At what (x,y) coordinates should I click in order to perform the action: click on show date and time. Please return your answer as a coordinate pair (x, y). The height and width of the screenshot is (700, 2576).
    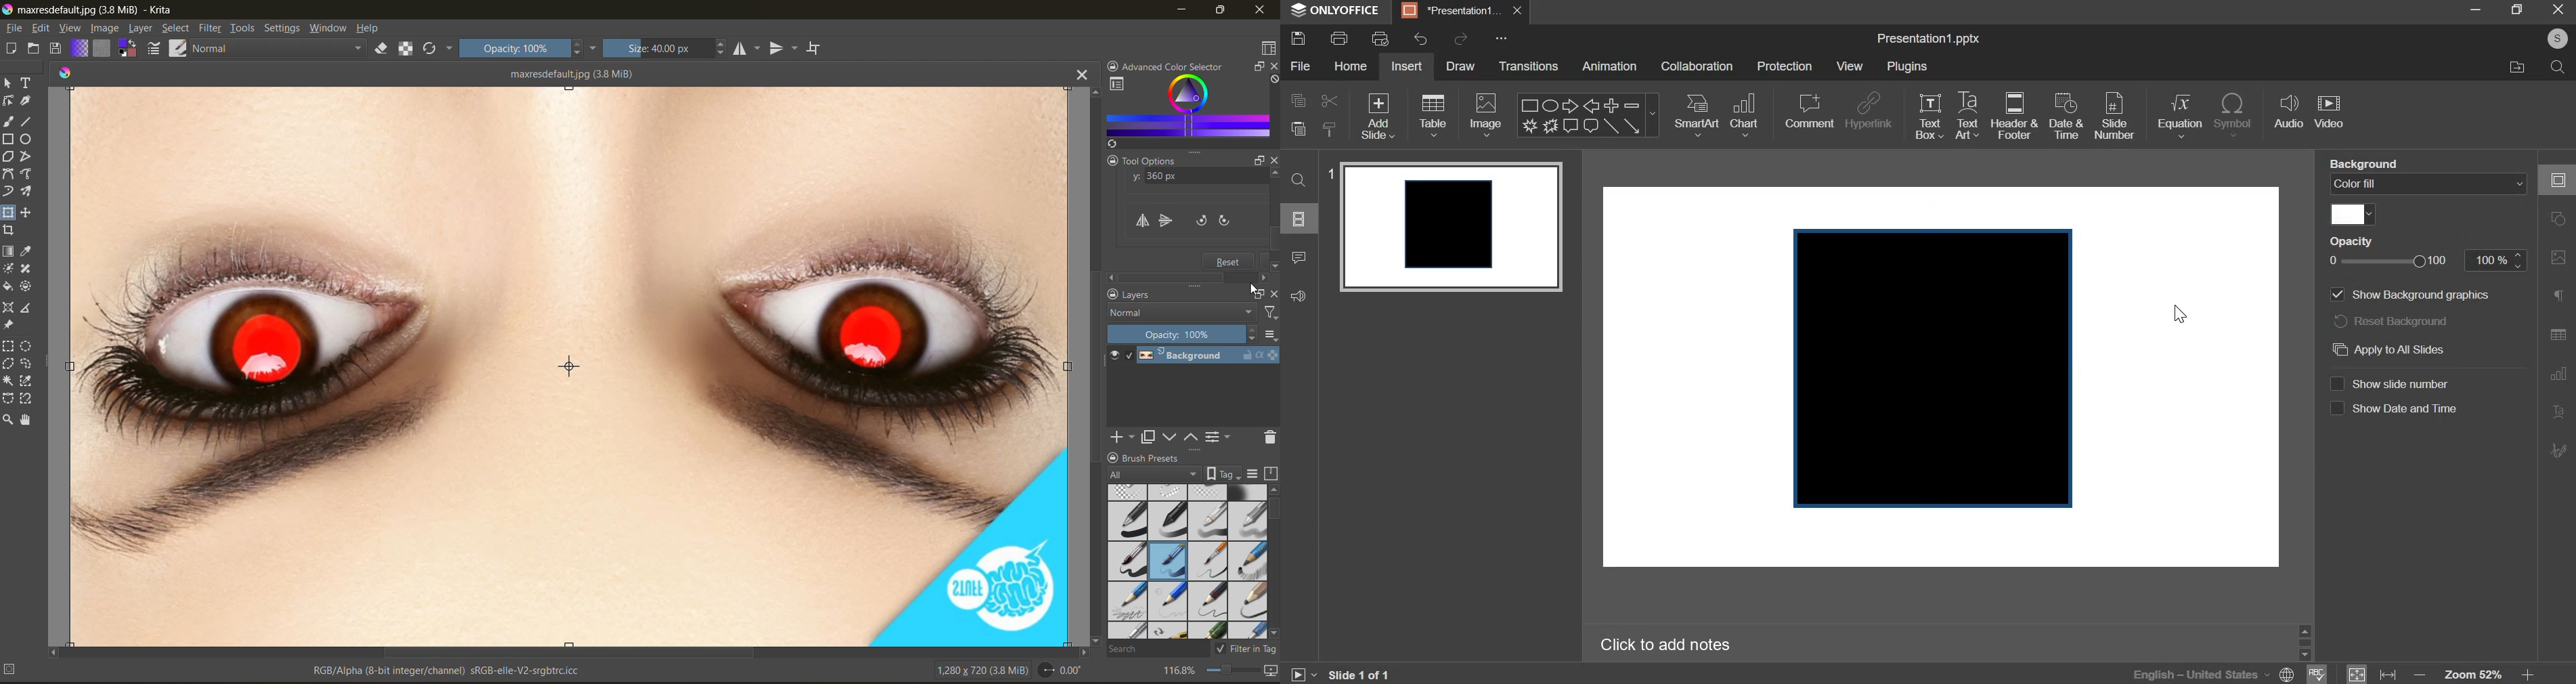
    Looking at the image, I should click on (2395, 408).